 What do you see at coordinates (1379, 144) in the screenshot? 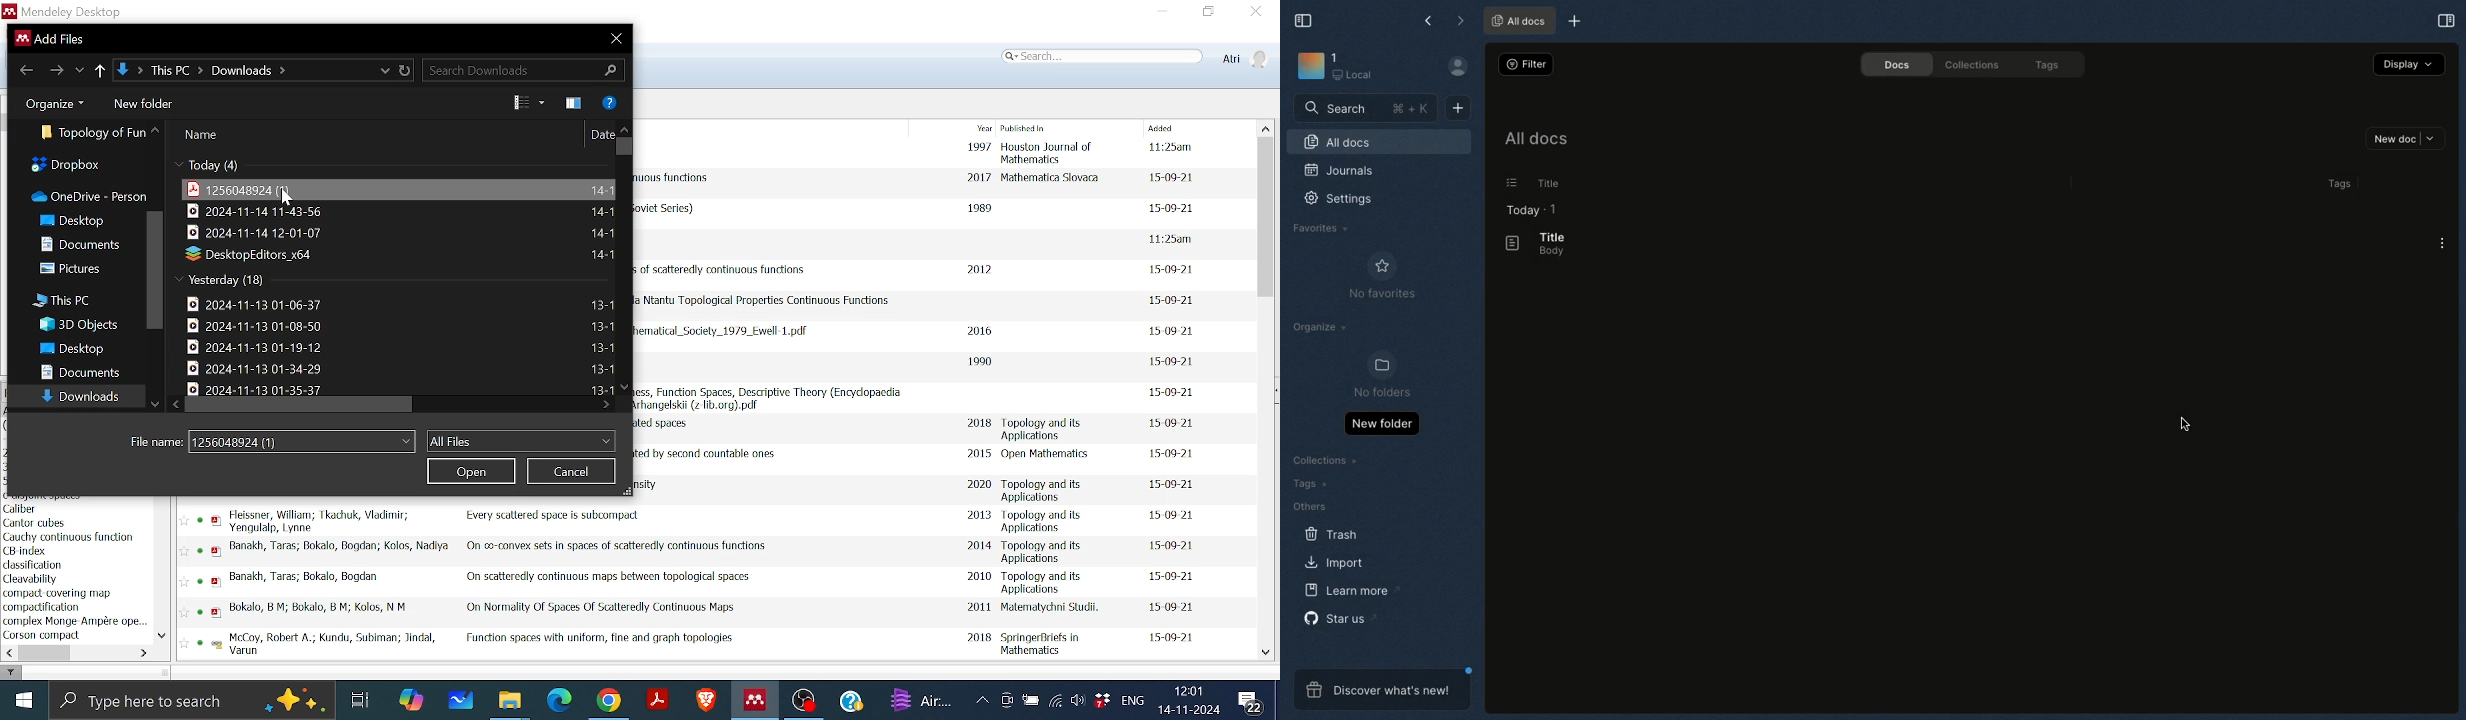
I see `All docs` at bounding box center [1379, 144].